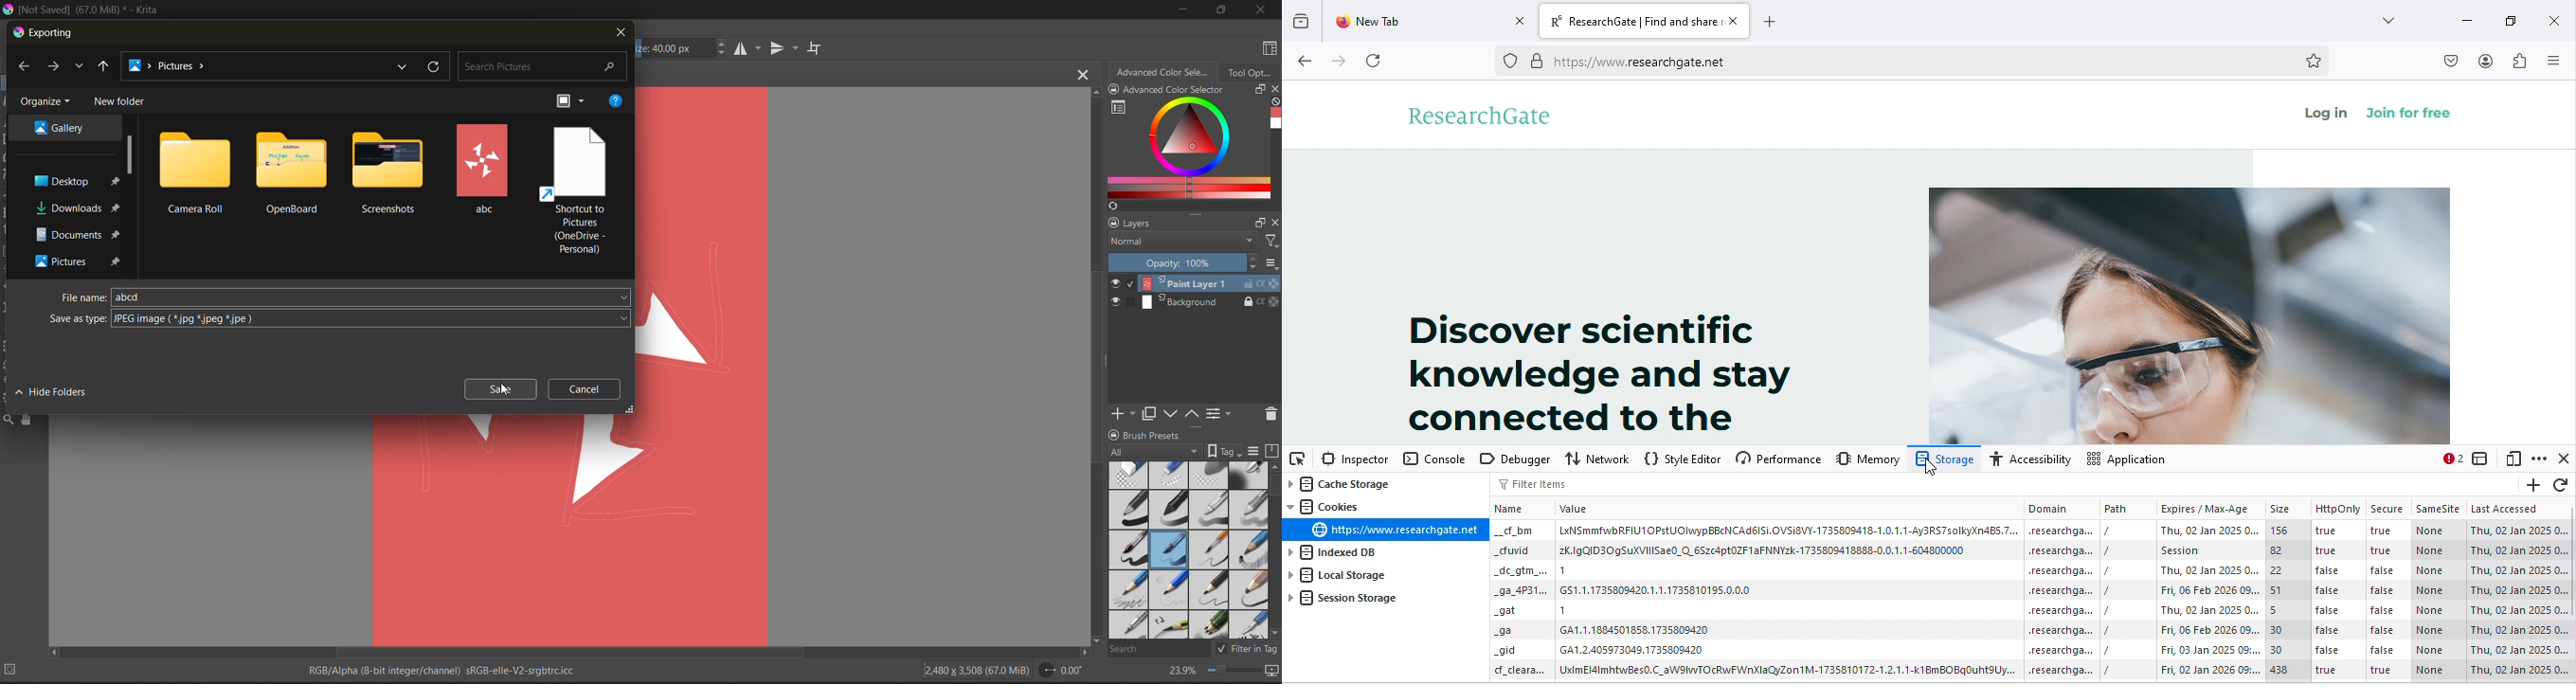 The image size is (2576, 700). Describe the element at coordinates (295, 171) in the screenshot. I see `folders and files` at that location.